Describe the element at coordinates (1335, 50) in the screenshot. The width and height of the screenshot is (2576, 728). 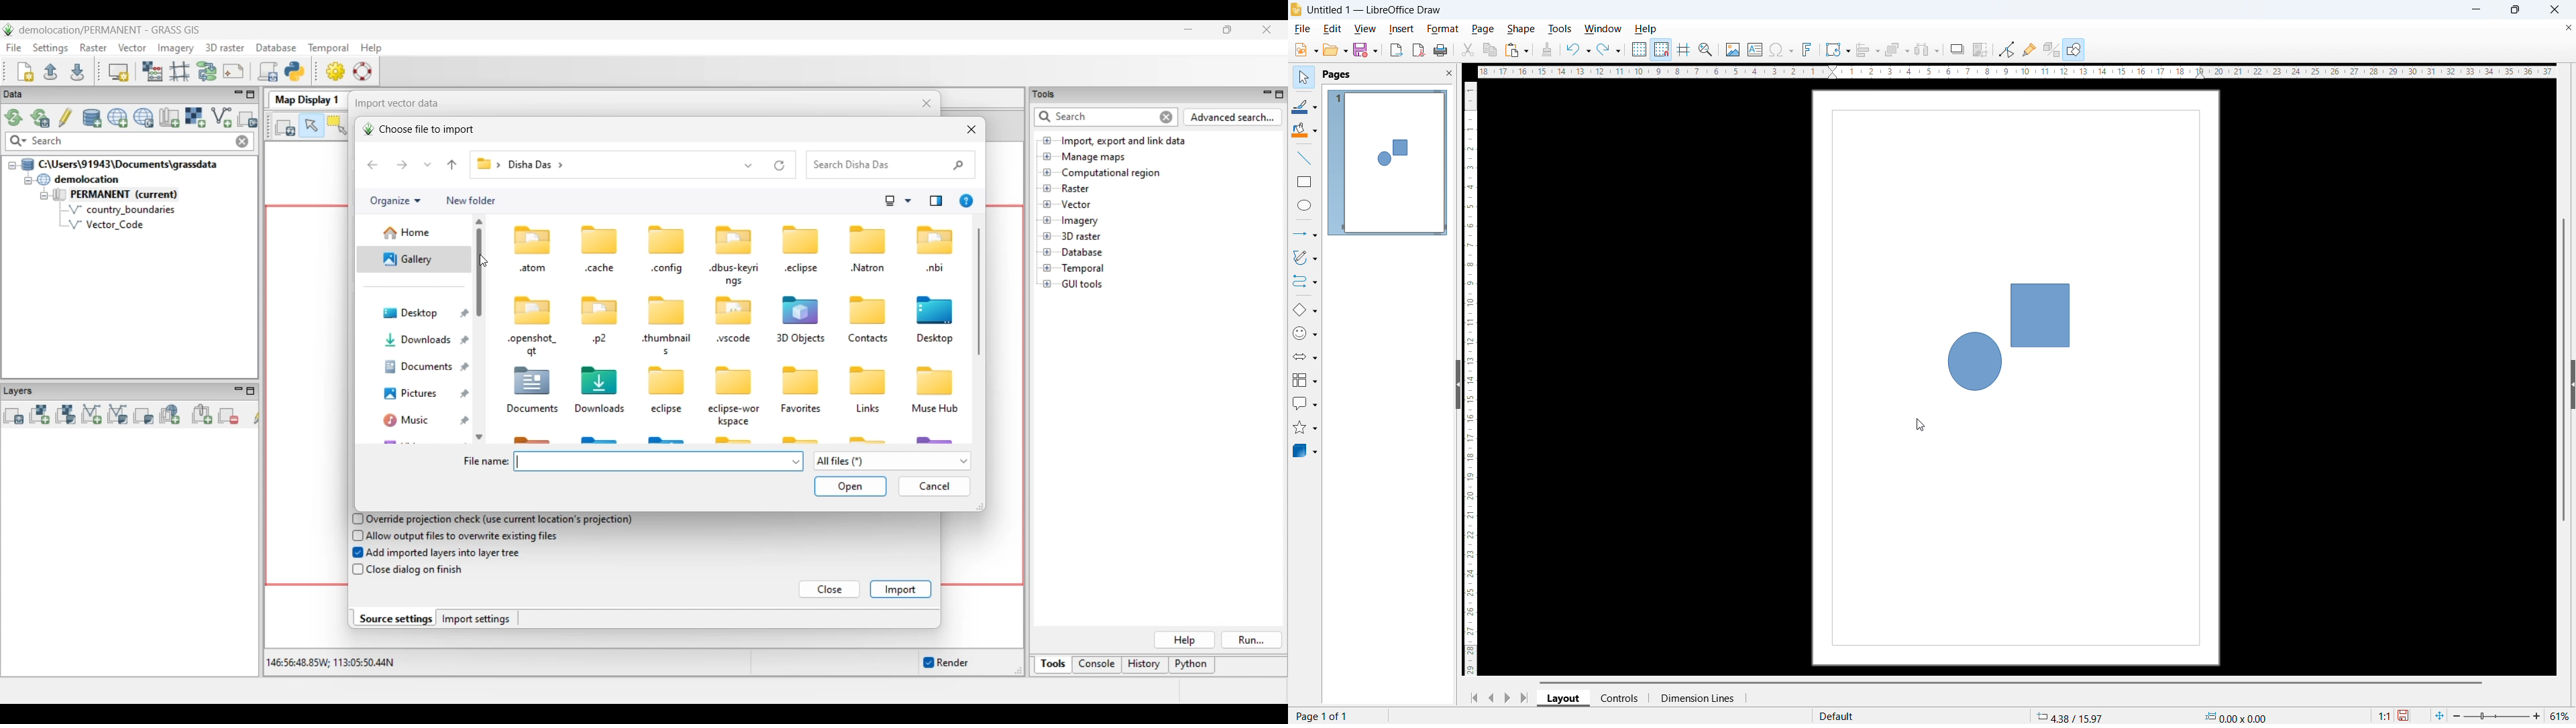
I see `open` at that location.